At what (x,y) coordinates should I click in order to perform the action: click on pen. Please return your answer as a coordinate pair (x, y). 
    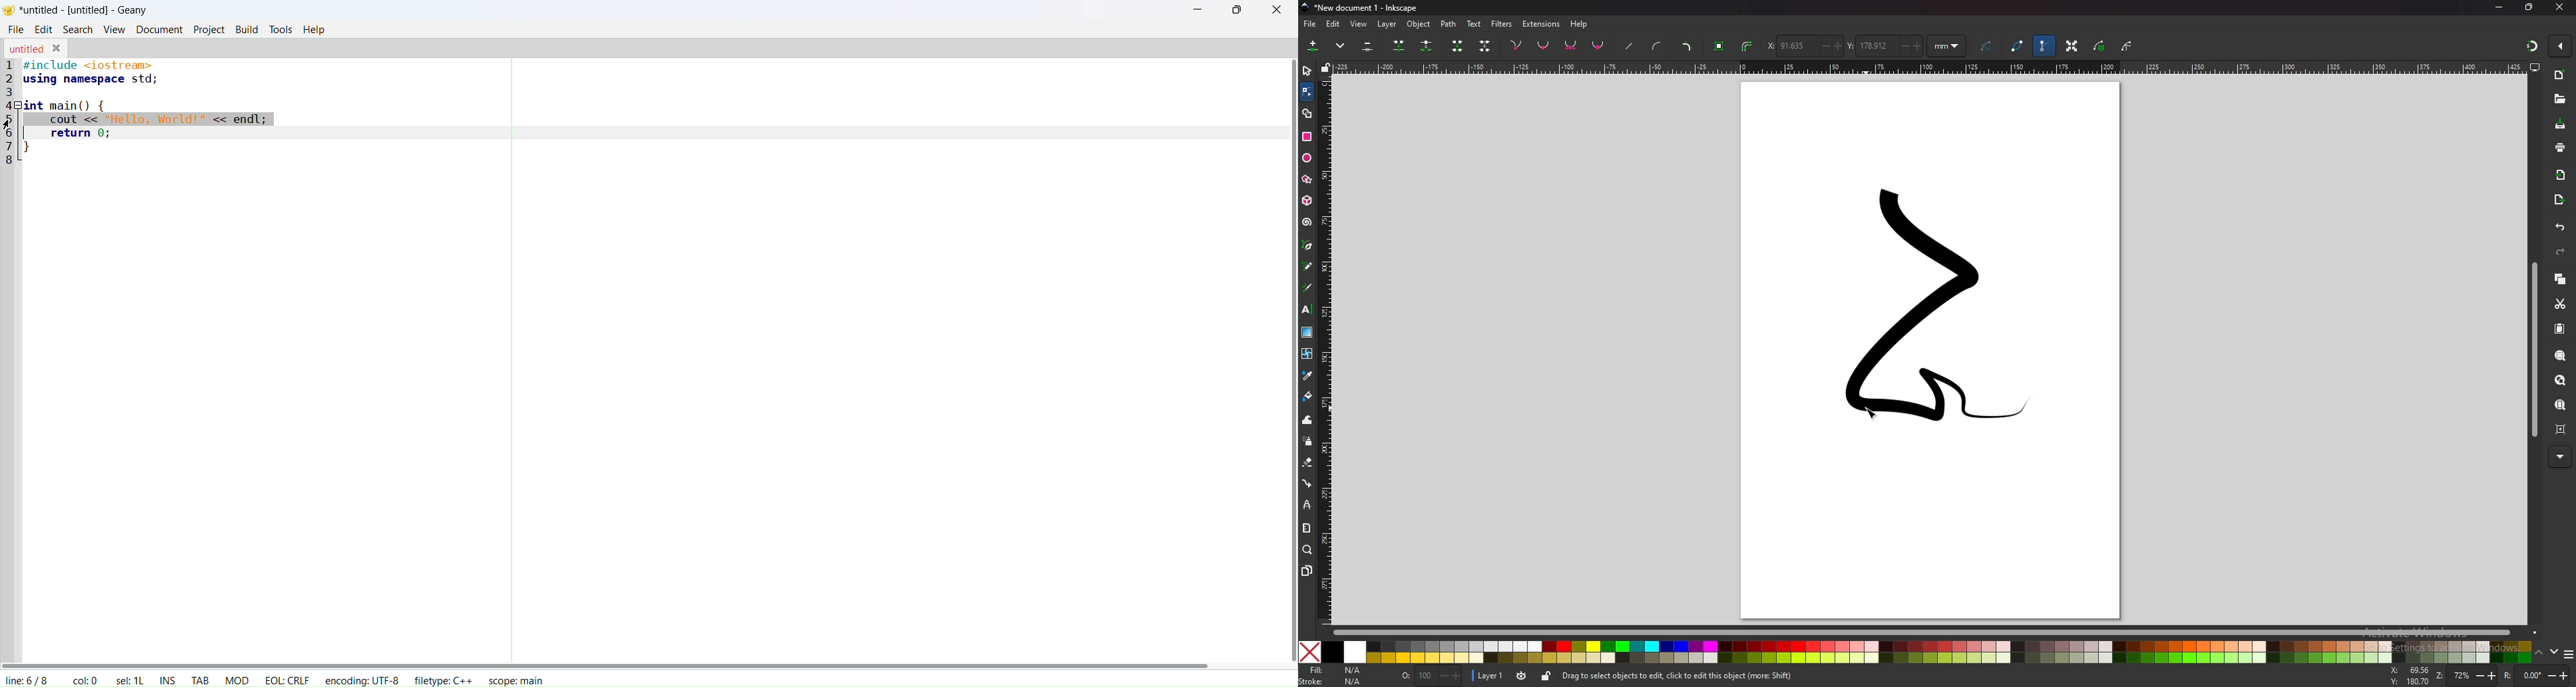
    Looking at the image, I should click on (1308, 244).